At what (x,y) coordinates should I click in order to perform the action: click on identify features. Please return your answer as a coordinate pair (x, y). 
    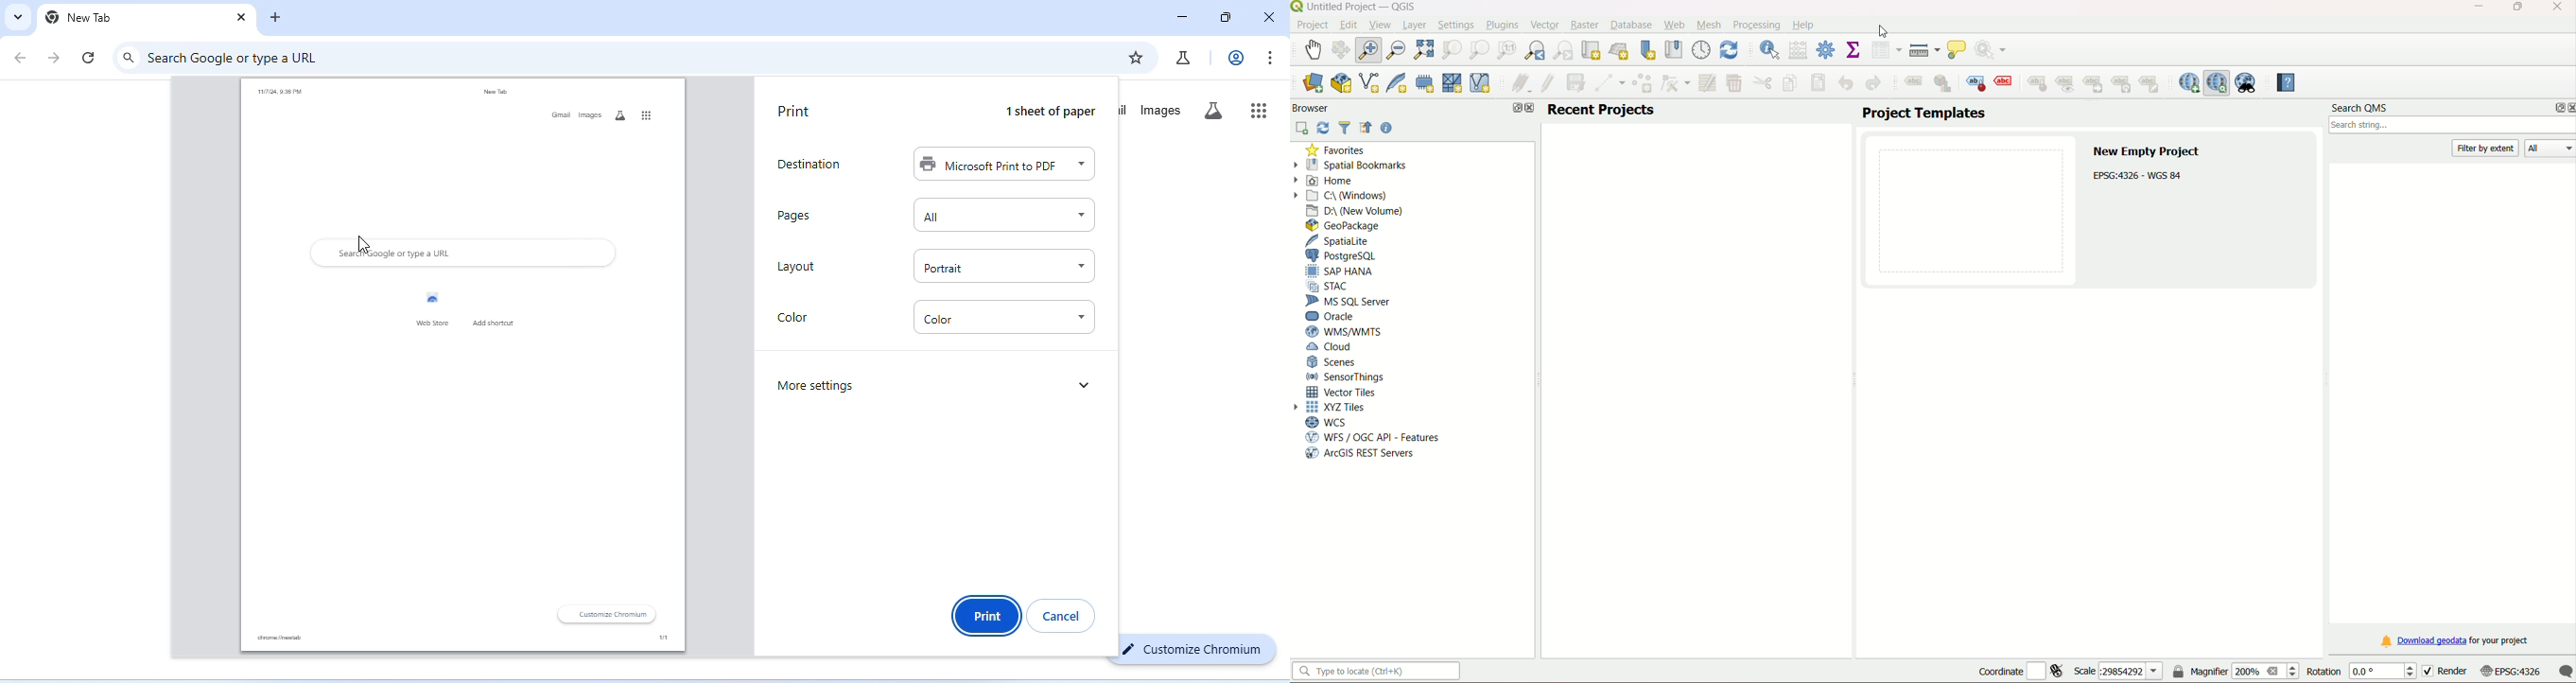
    Looking at the image, I should click on (1766, 49).